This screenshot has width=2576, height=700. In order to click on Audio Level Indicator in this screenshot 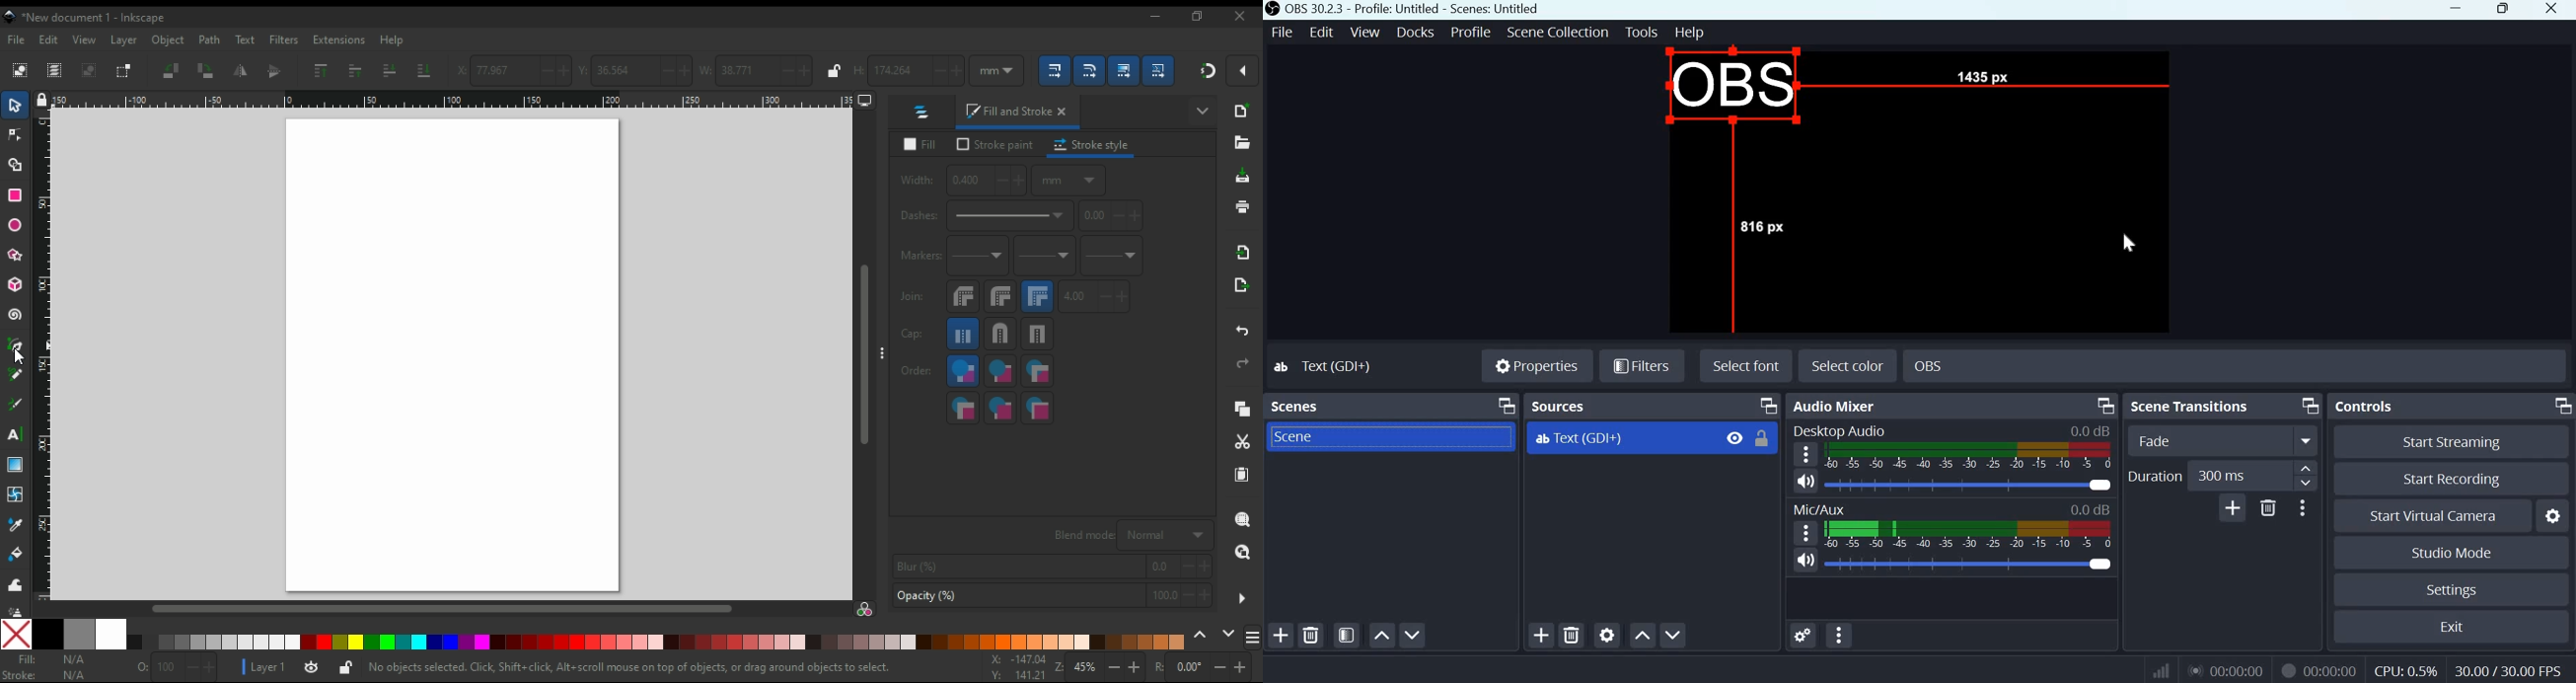, I will do `click(2091, 508)`.